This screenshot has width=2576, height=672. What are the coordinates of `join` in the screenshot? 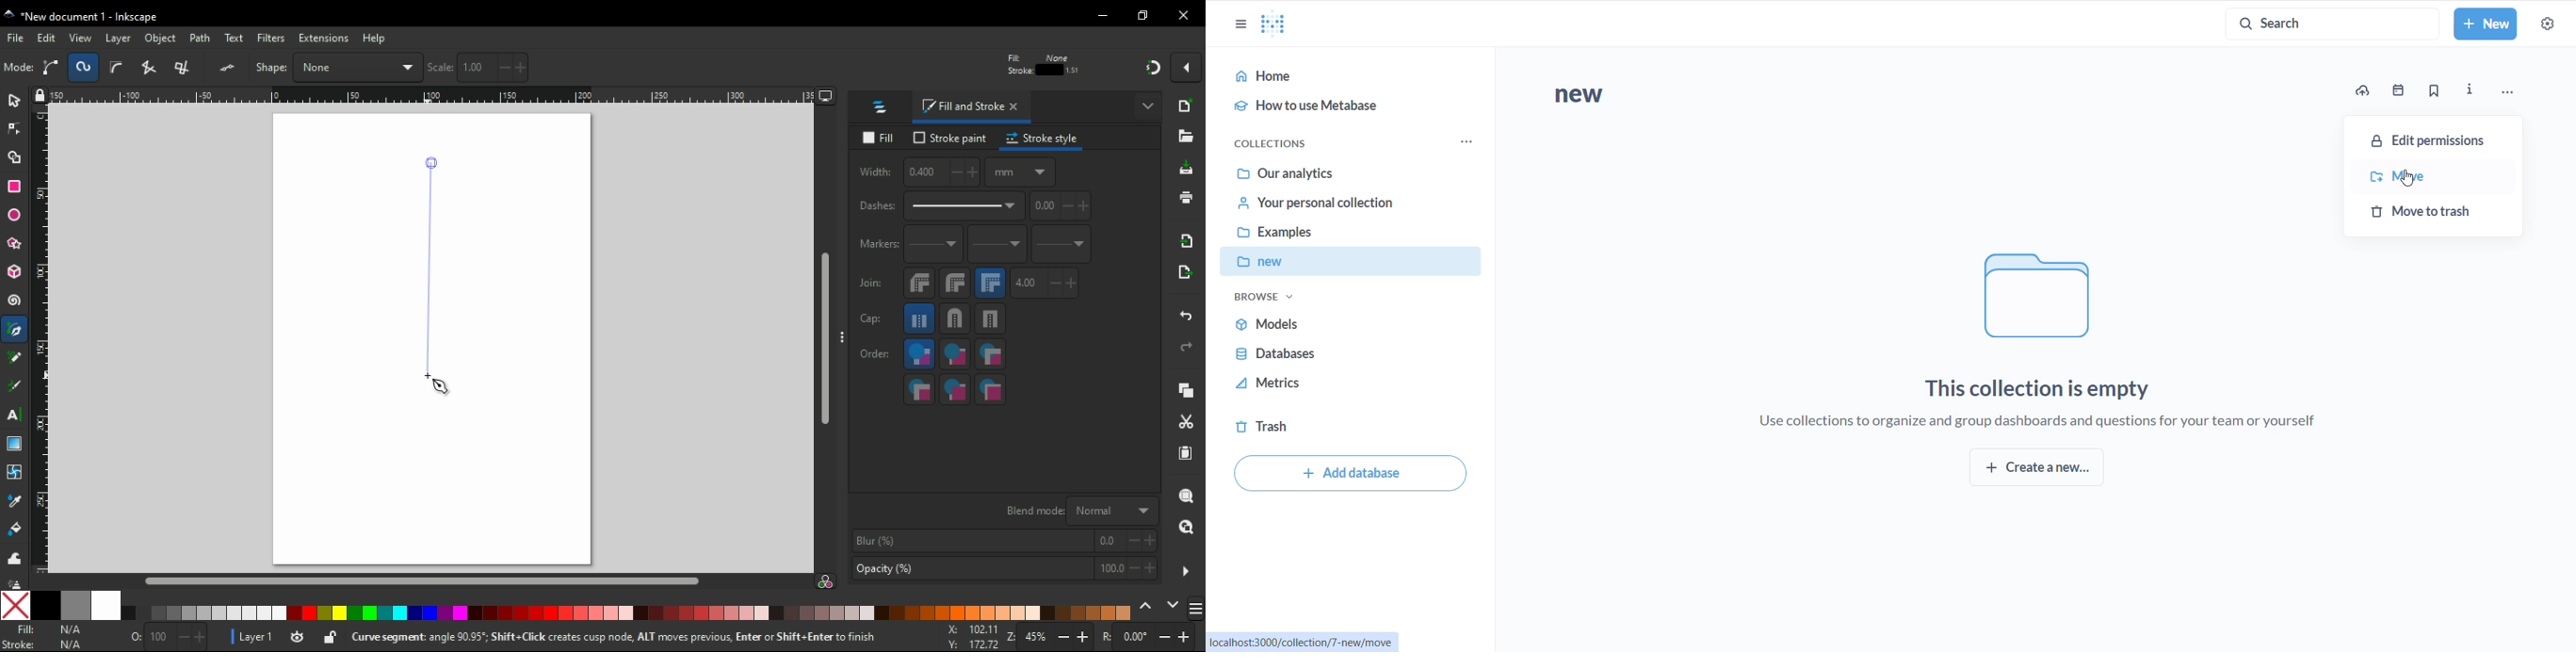 It's located at (870, 283).